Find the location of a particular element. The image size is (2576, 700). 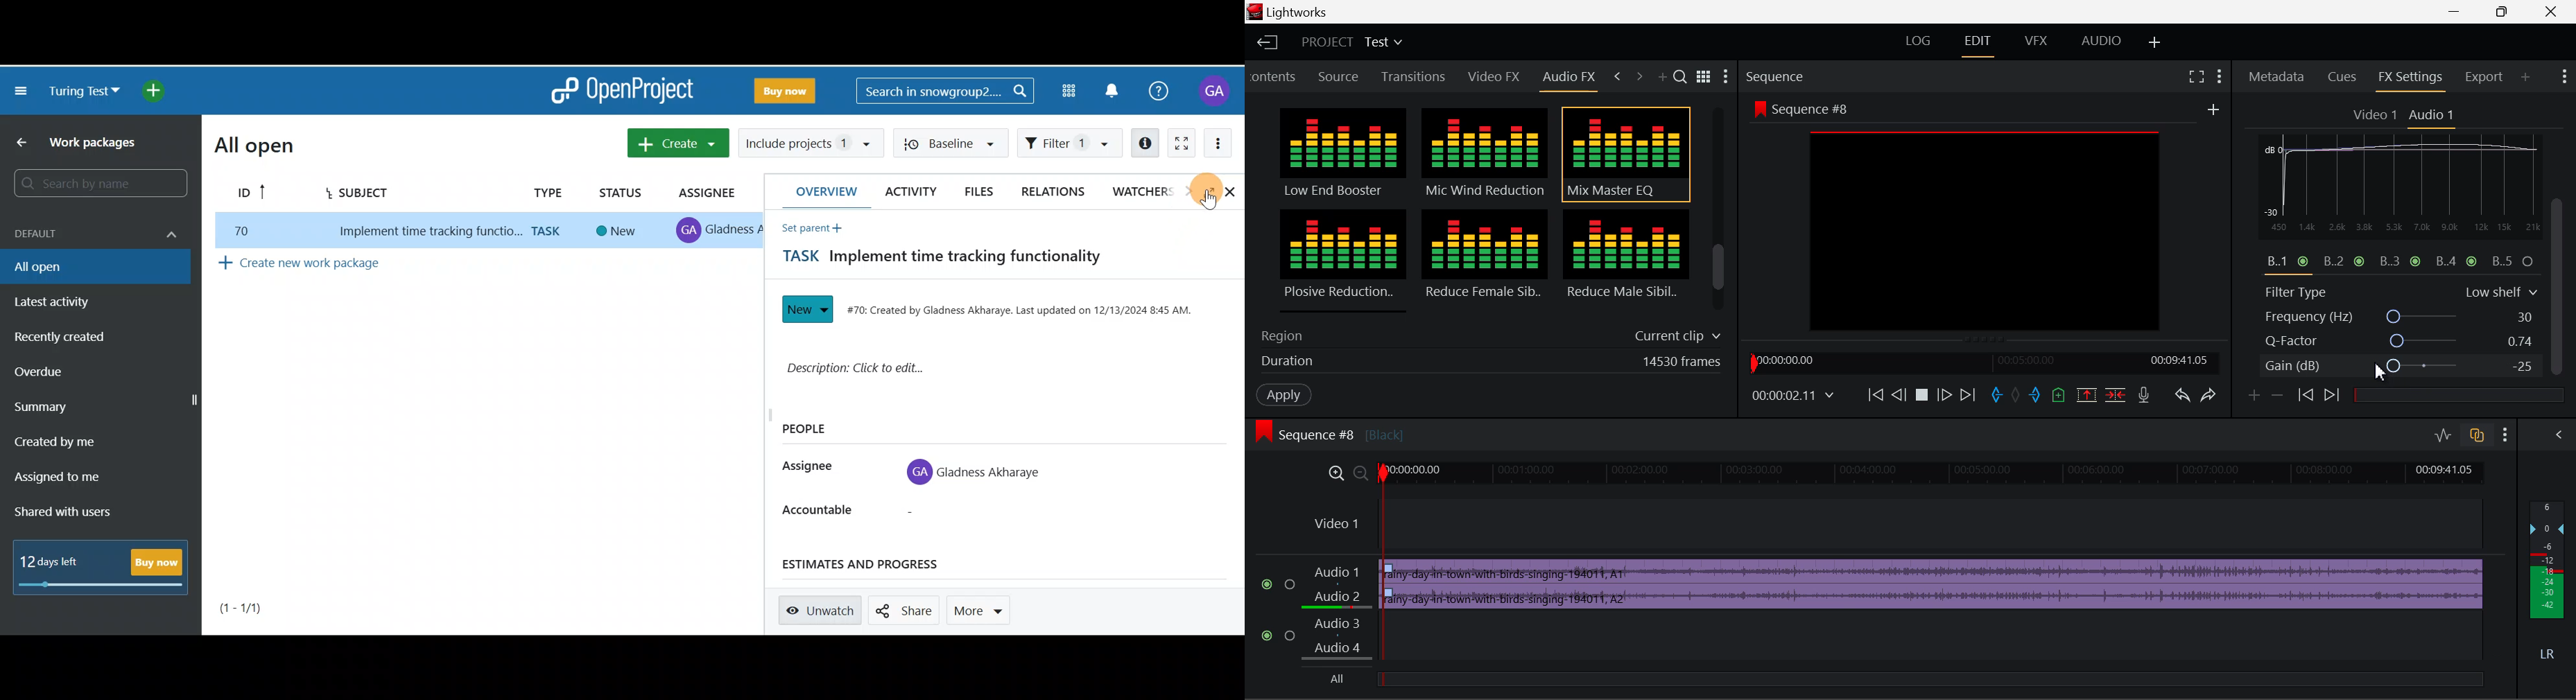

AUDIO Layout is located at coordinates (2100, 42).